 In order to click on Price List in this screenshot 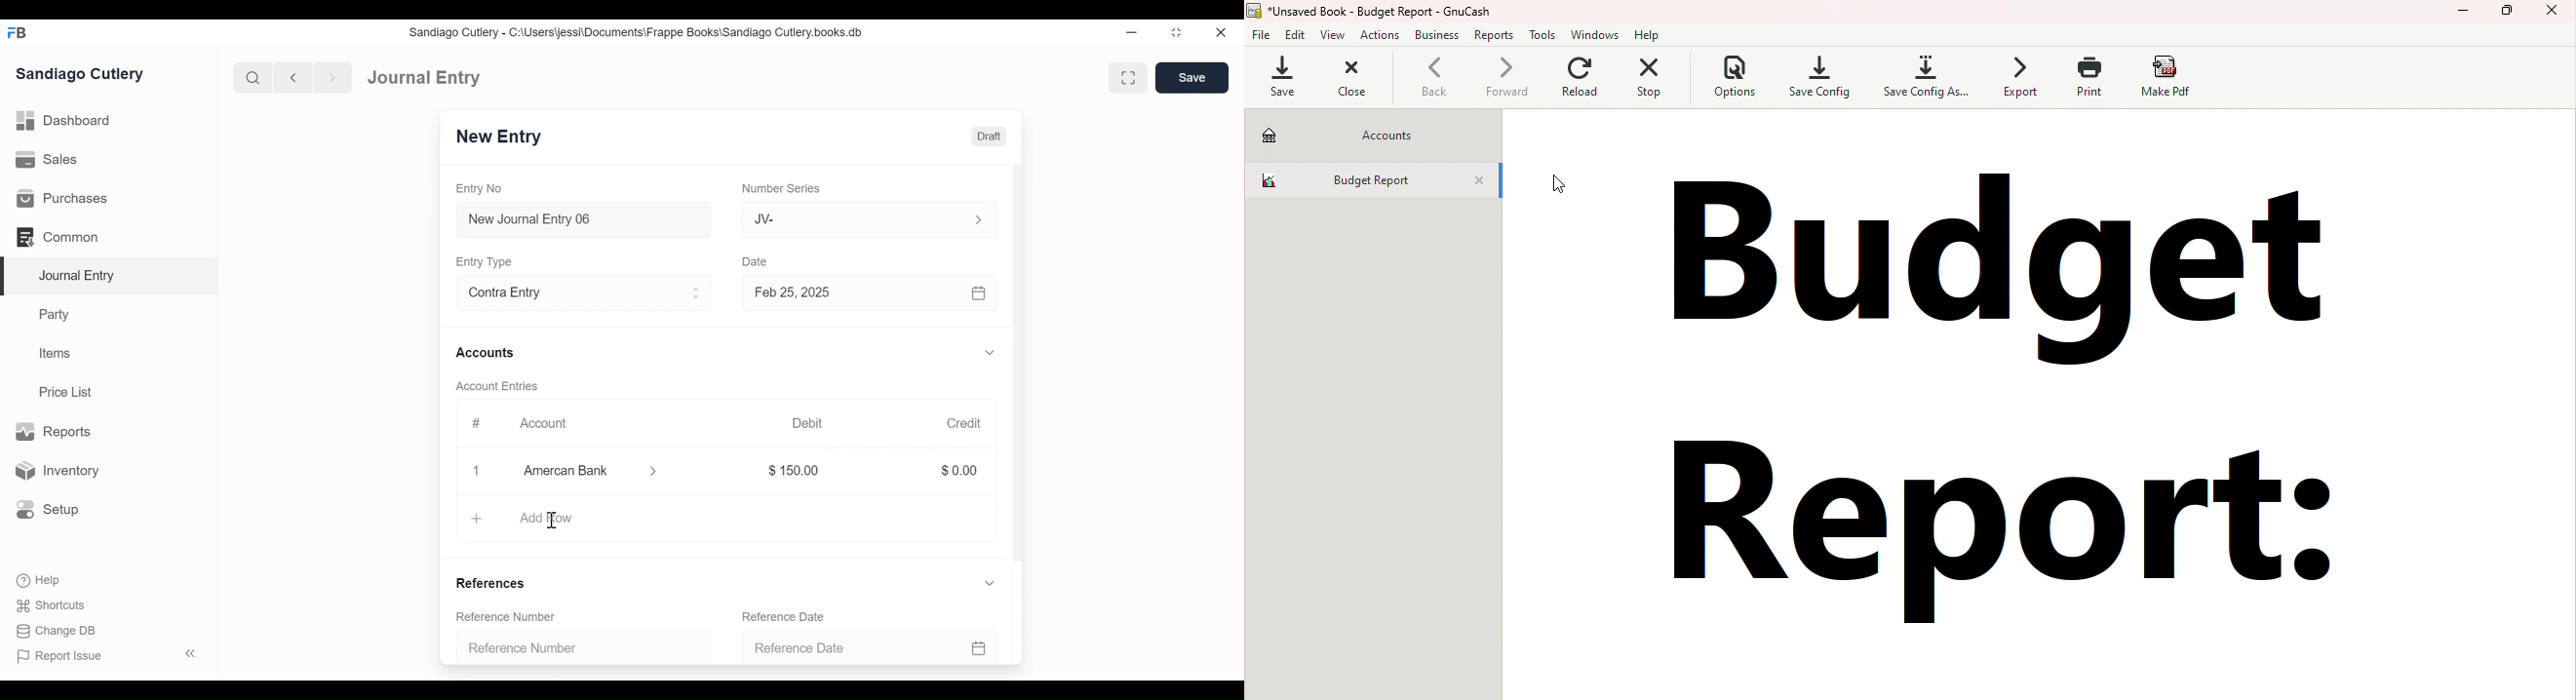, I will do `click(70, 392)`.